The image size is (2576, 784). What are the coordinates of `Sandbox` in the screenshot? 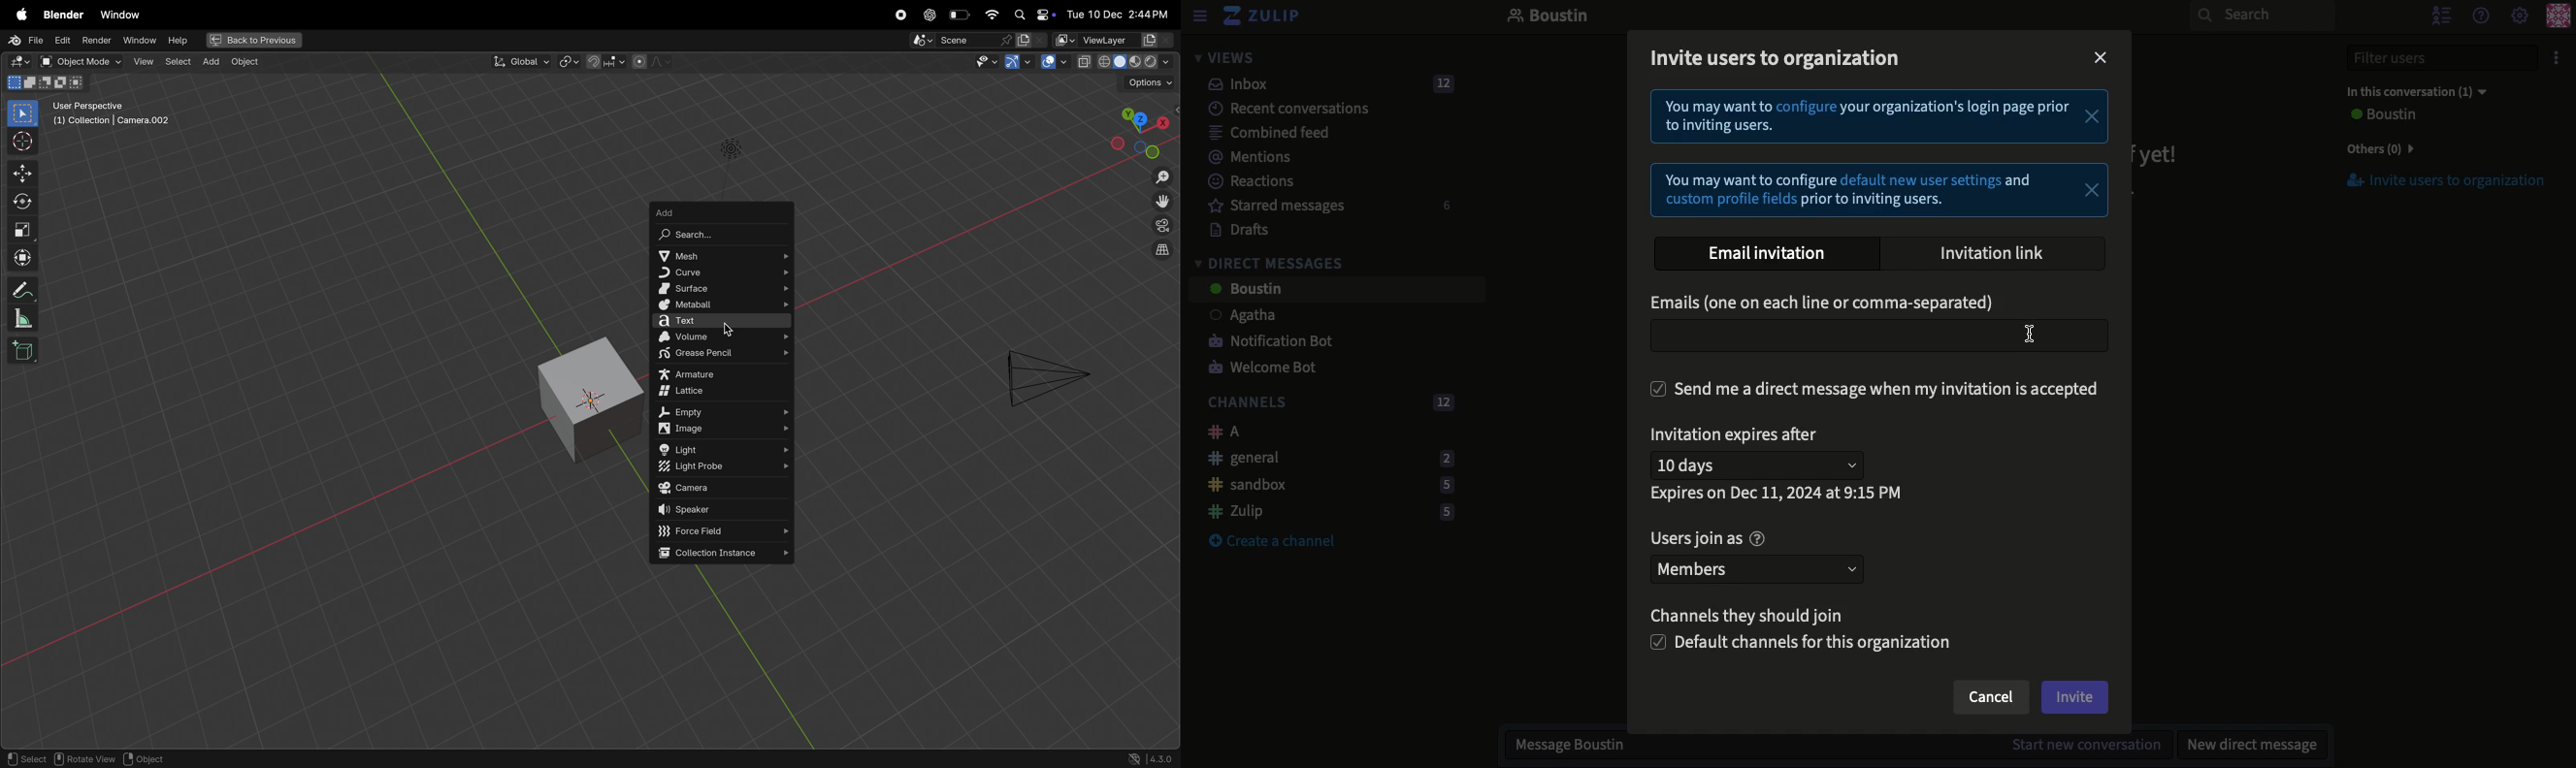 It's located at (1323, 486).